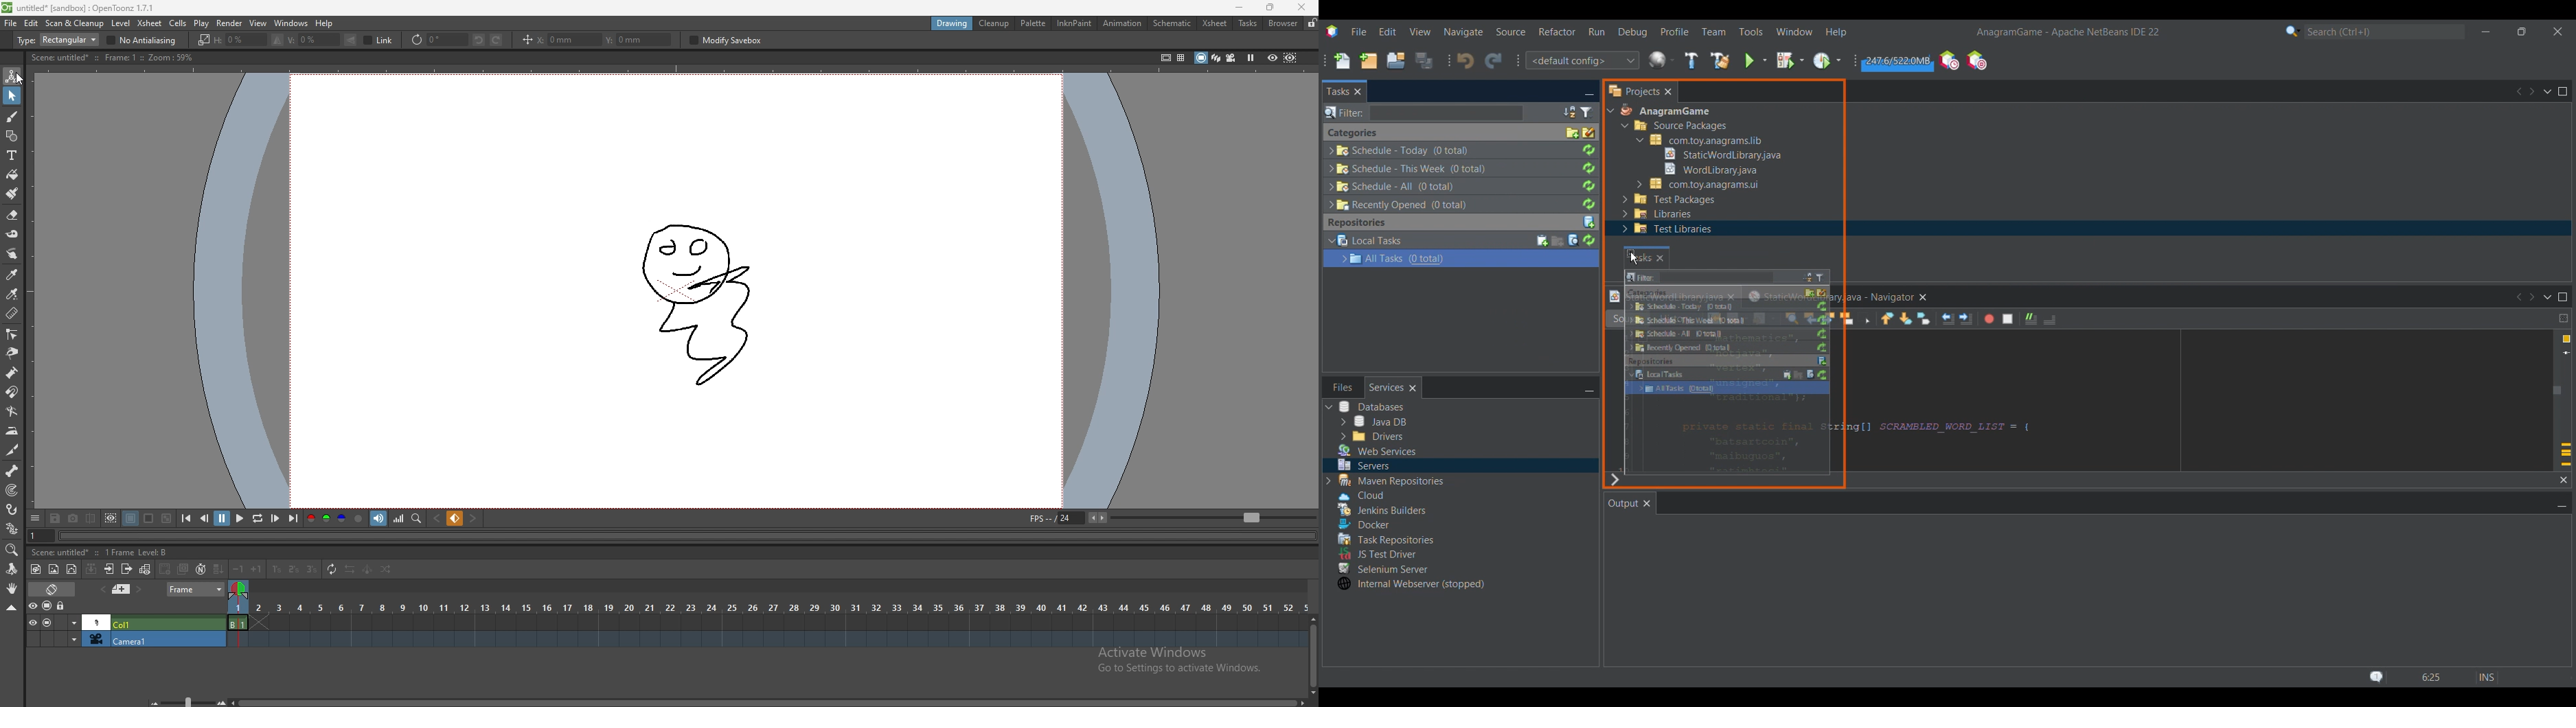 This screenshot has width=2576, height=728. I want to click on pause, so click(222, 518).